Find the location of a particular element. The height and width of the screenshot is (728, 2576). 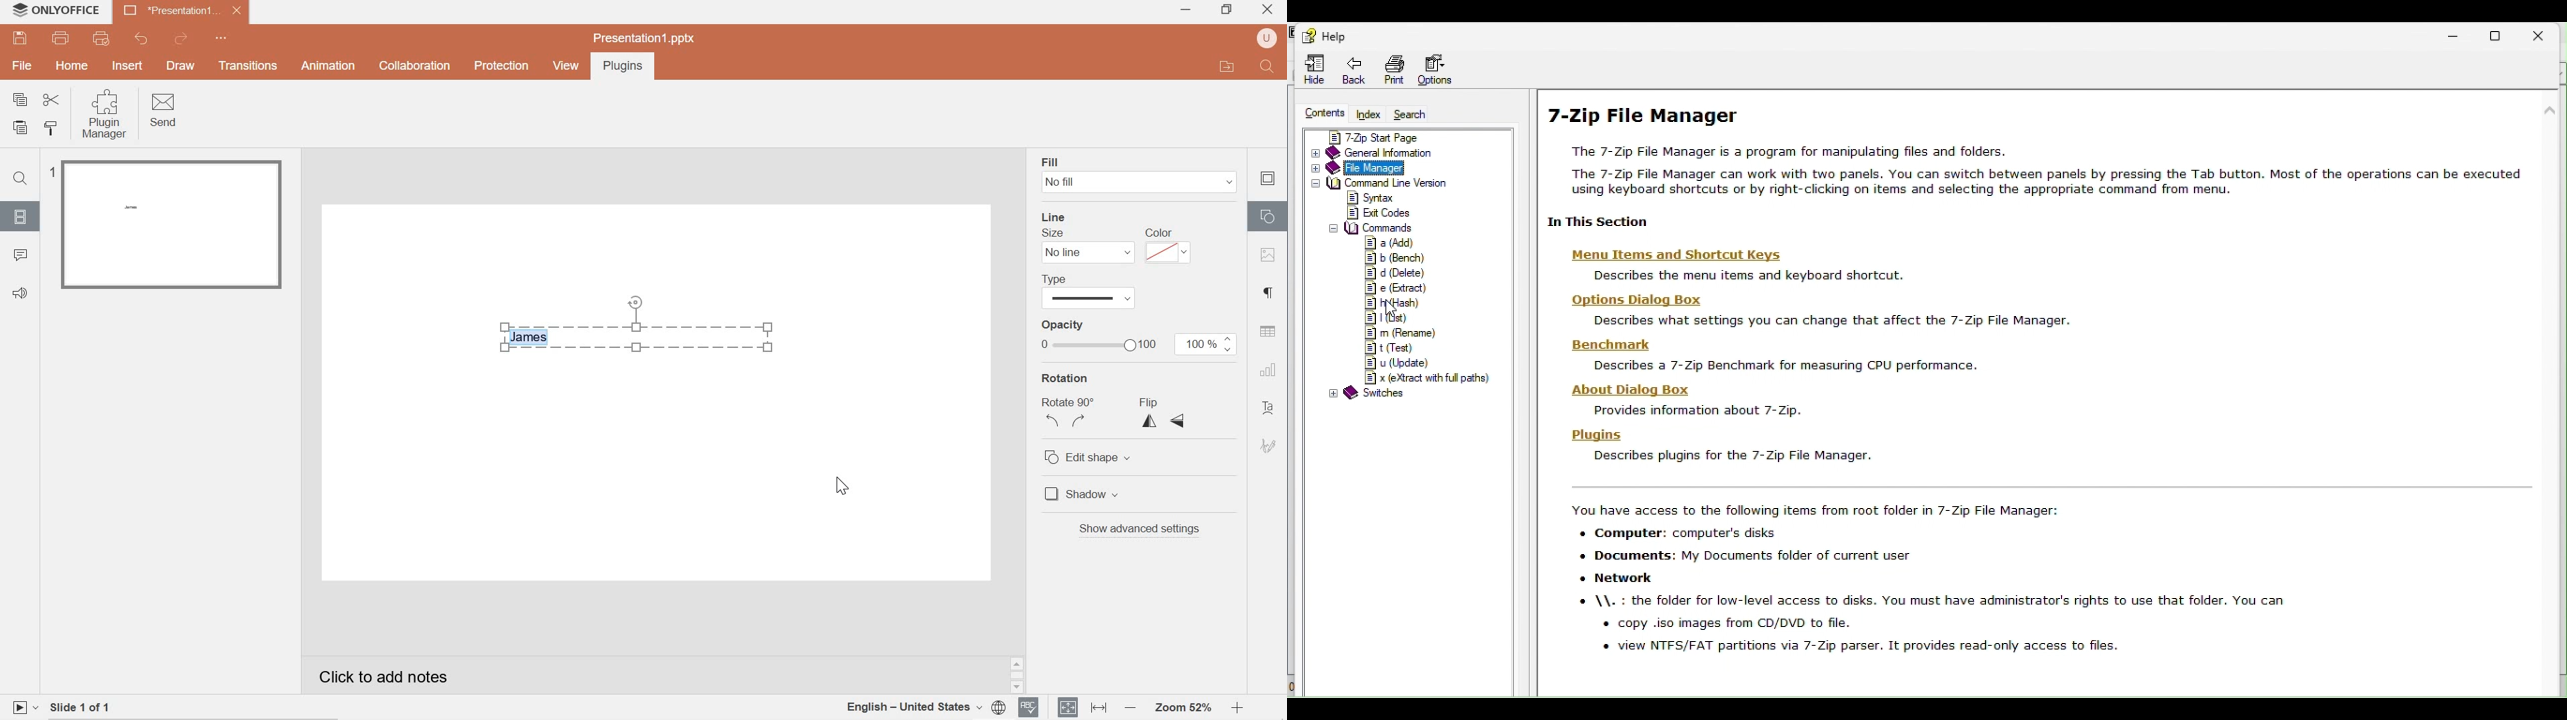

a(add) is located at coordinates (1389, 243).